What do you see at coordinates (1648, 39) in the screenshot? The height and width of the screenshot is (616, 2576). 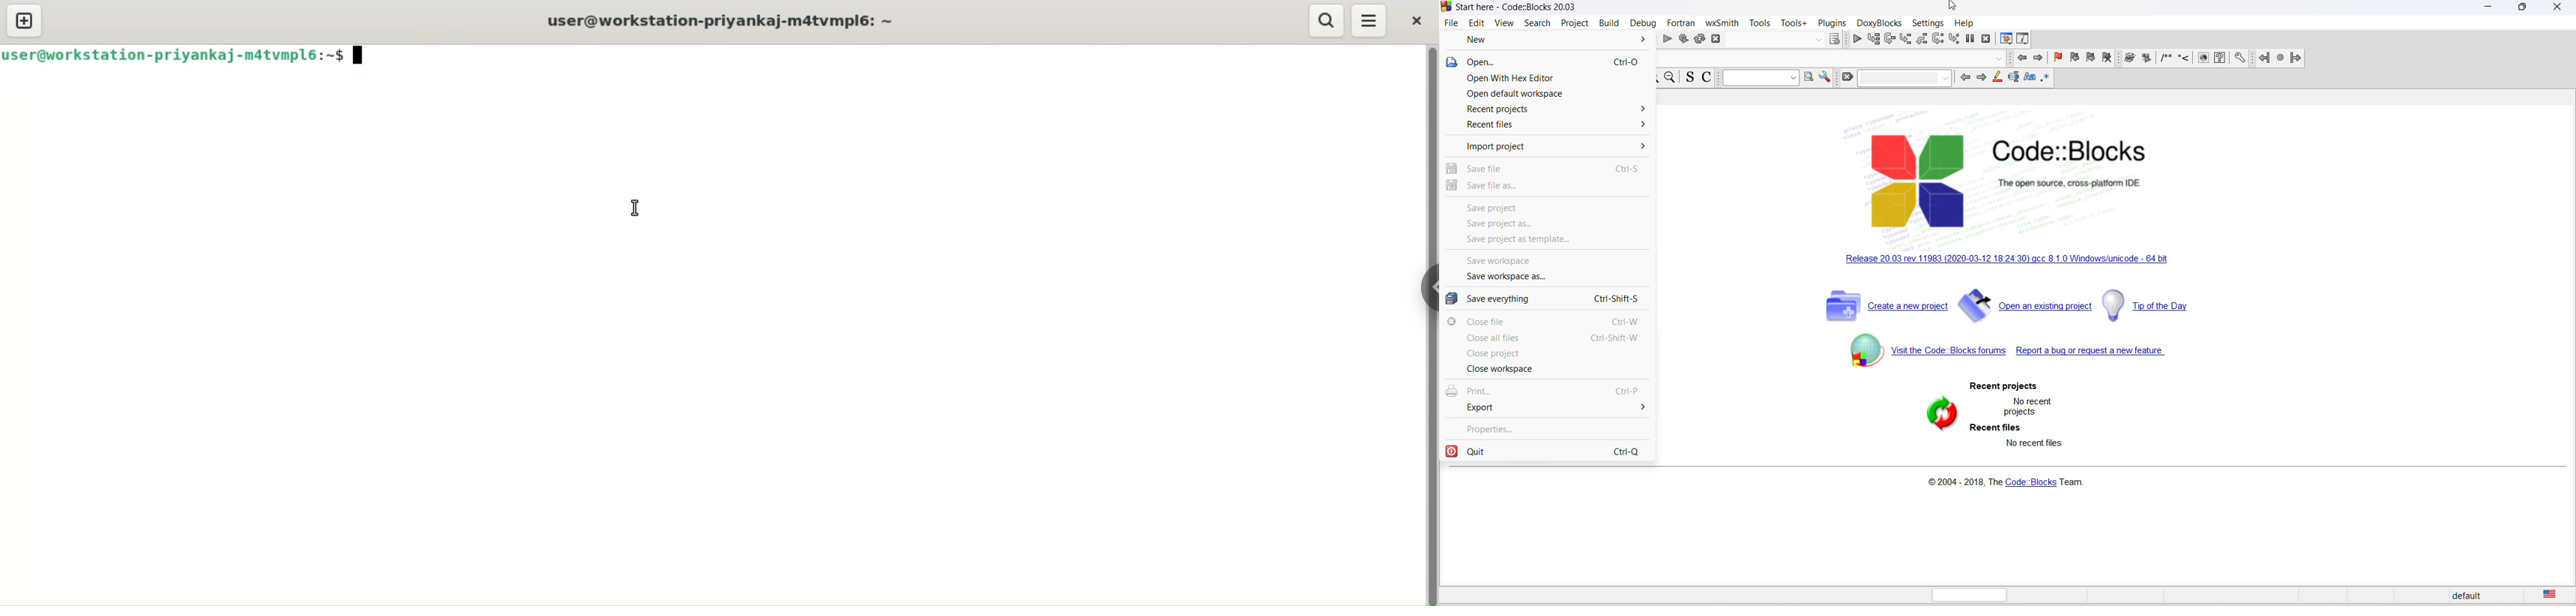 I see `build` at bounding box center [1648, 39].